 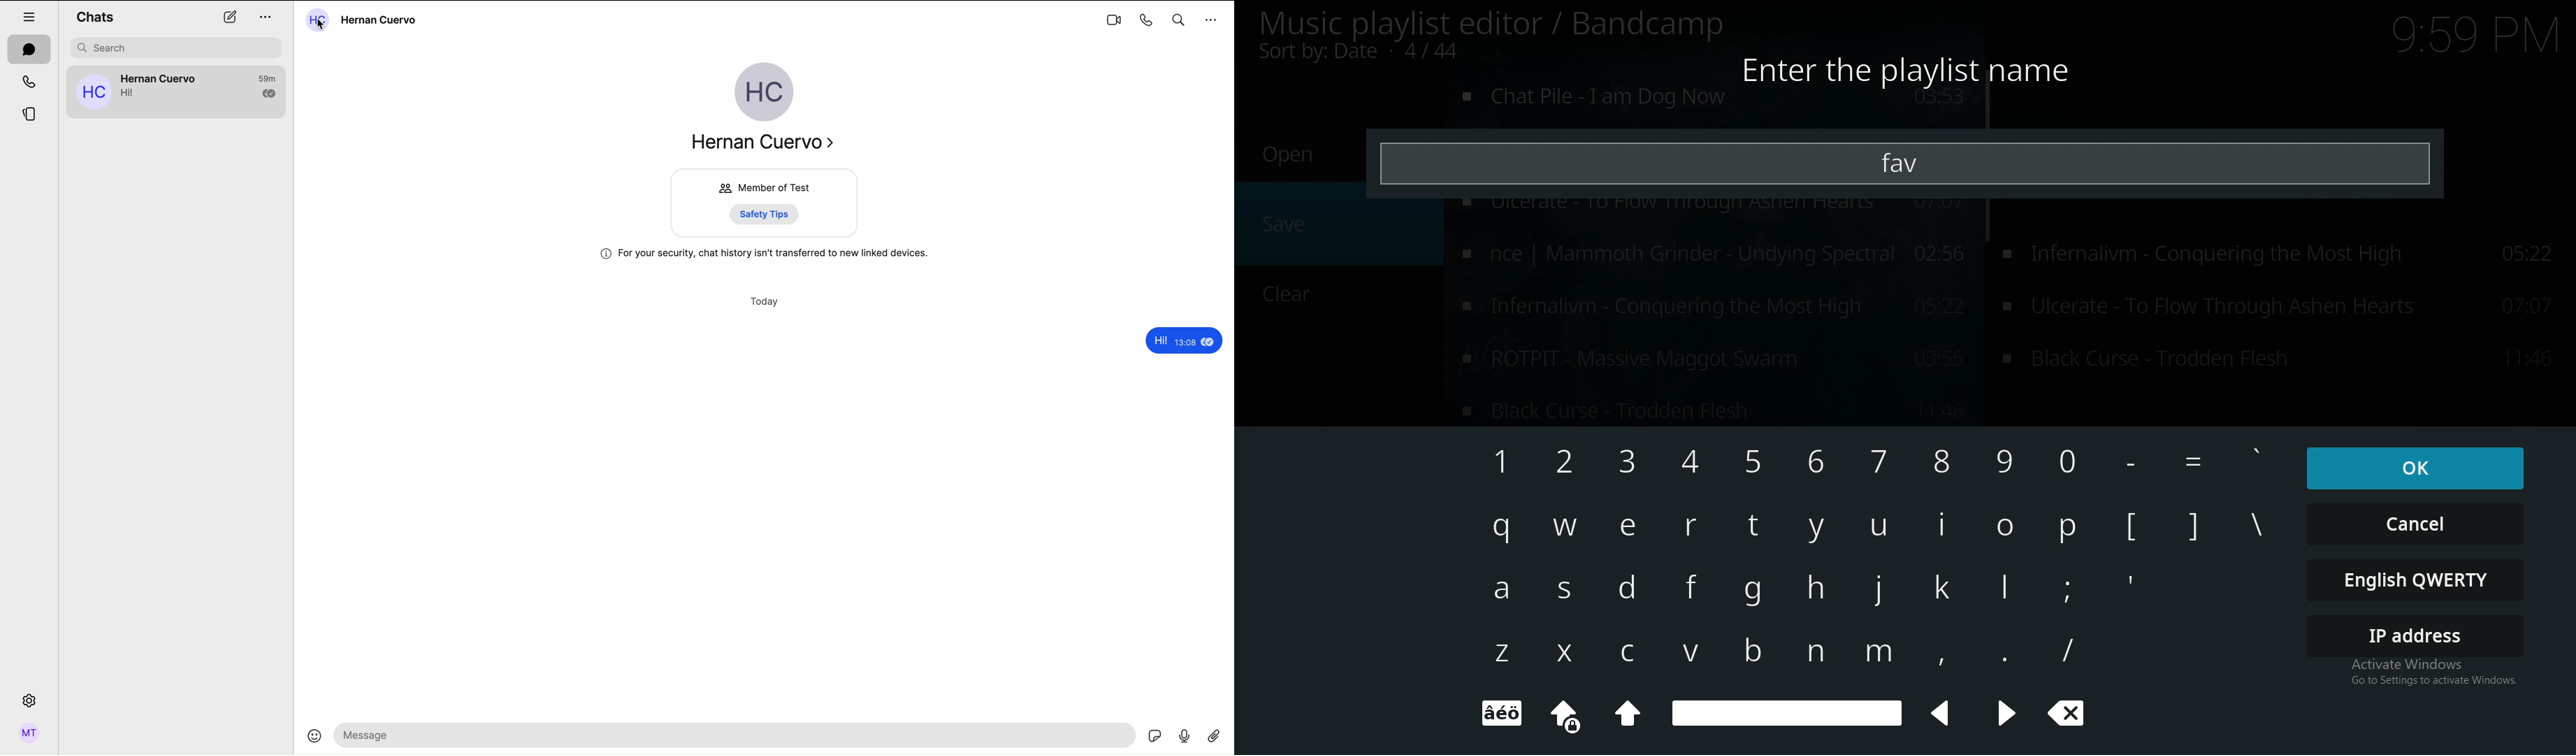 I want to click on keyboard input, so click(x=1820, y=587).